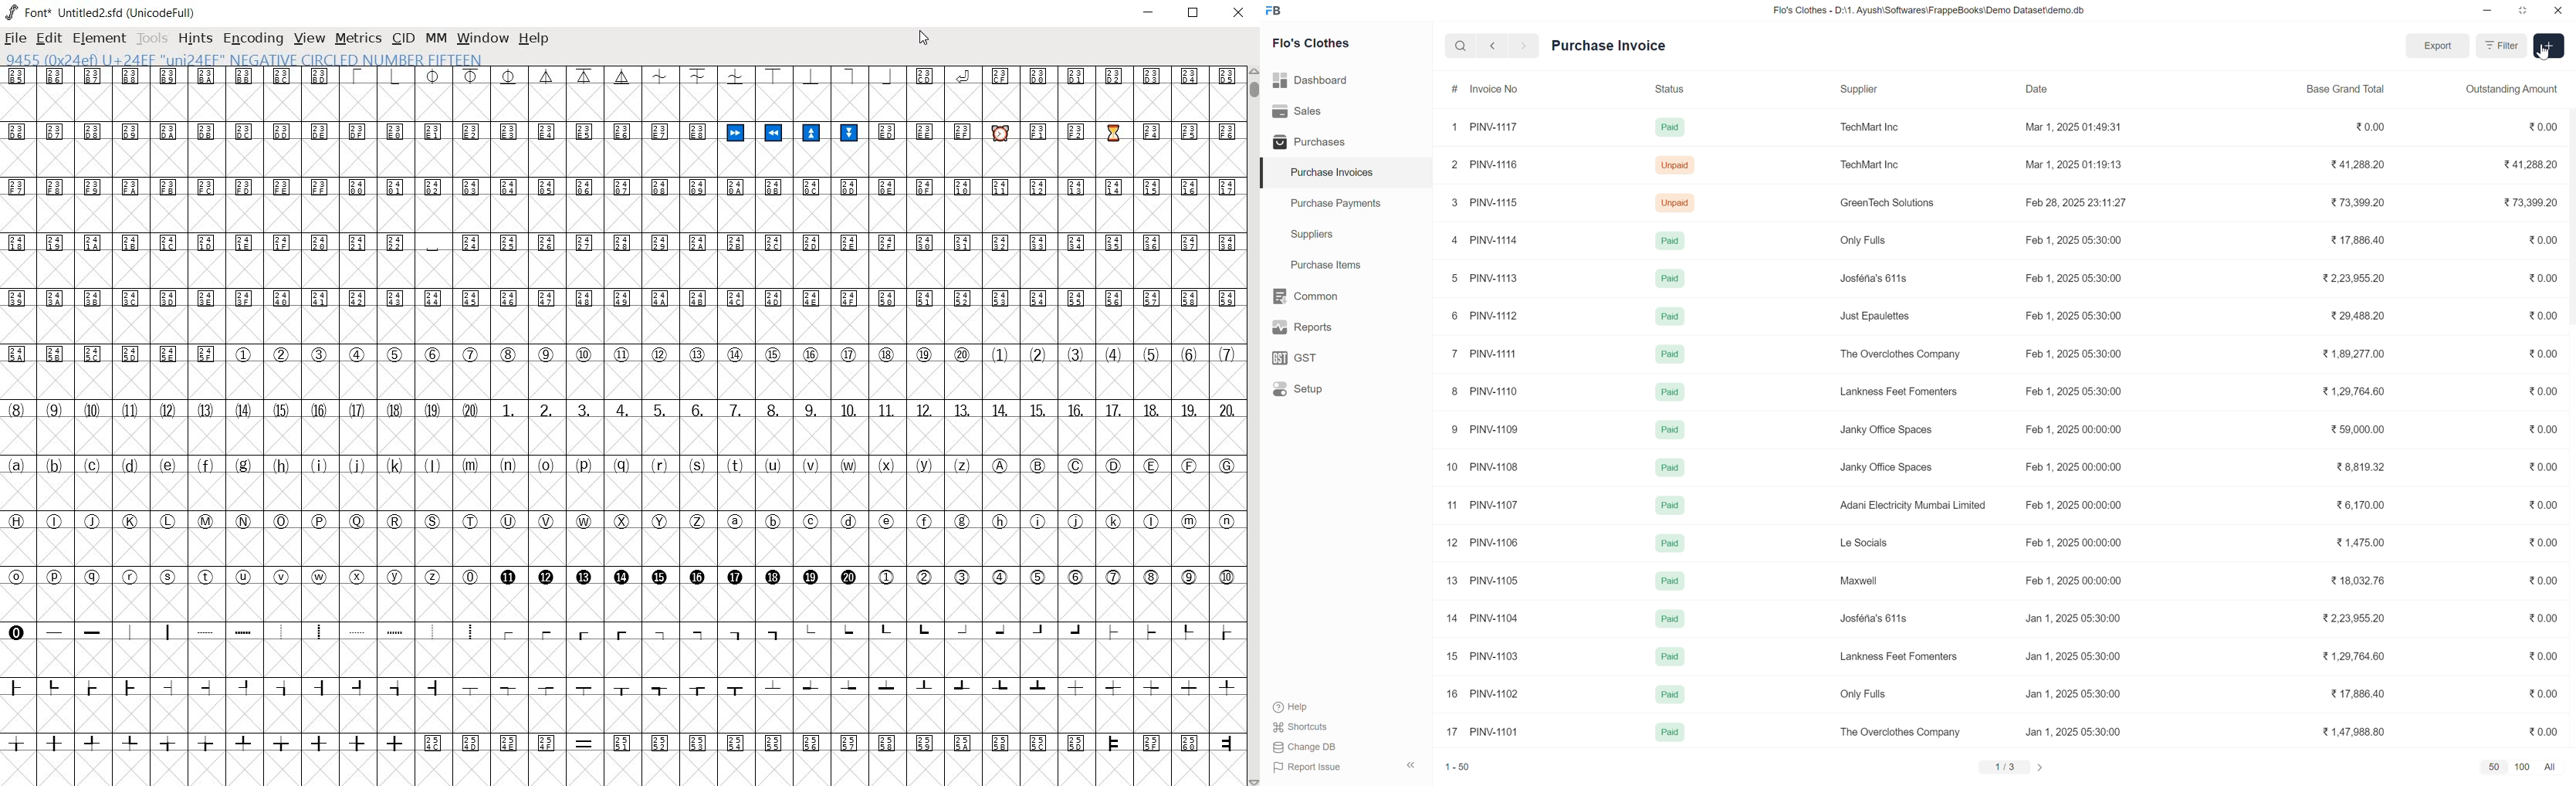 Image resolution: width=2576 pixels, height=812 pixels. Describe the element at coordinates (1887, 468) in the screenshot. I see `Janky Office Spaces` at that location.